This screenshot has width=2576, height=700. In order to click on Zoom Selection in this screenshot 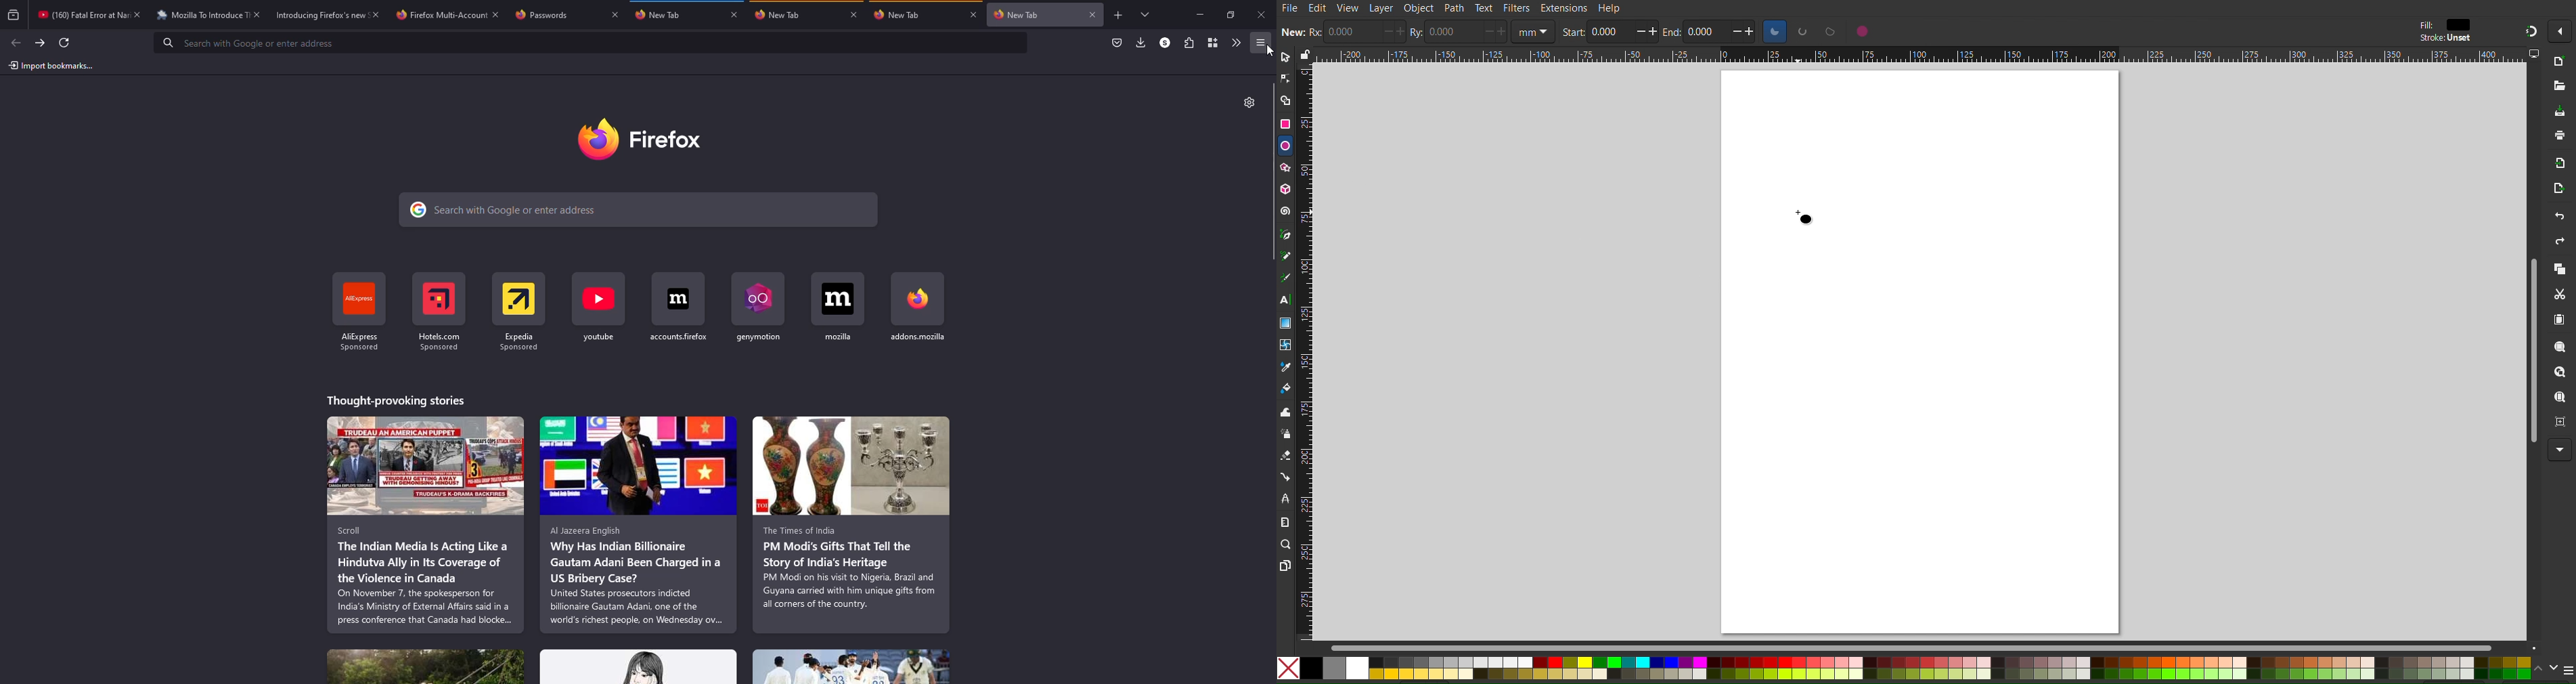, I will do `click(2559, 347)`.